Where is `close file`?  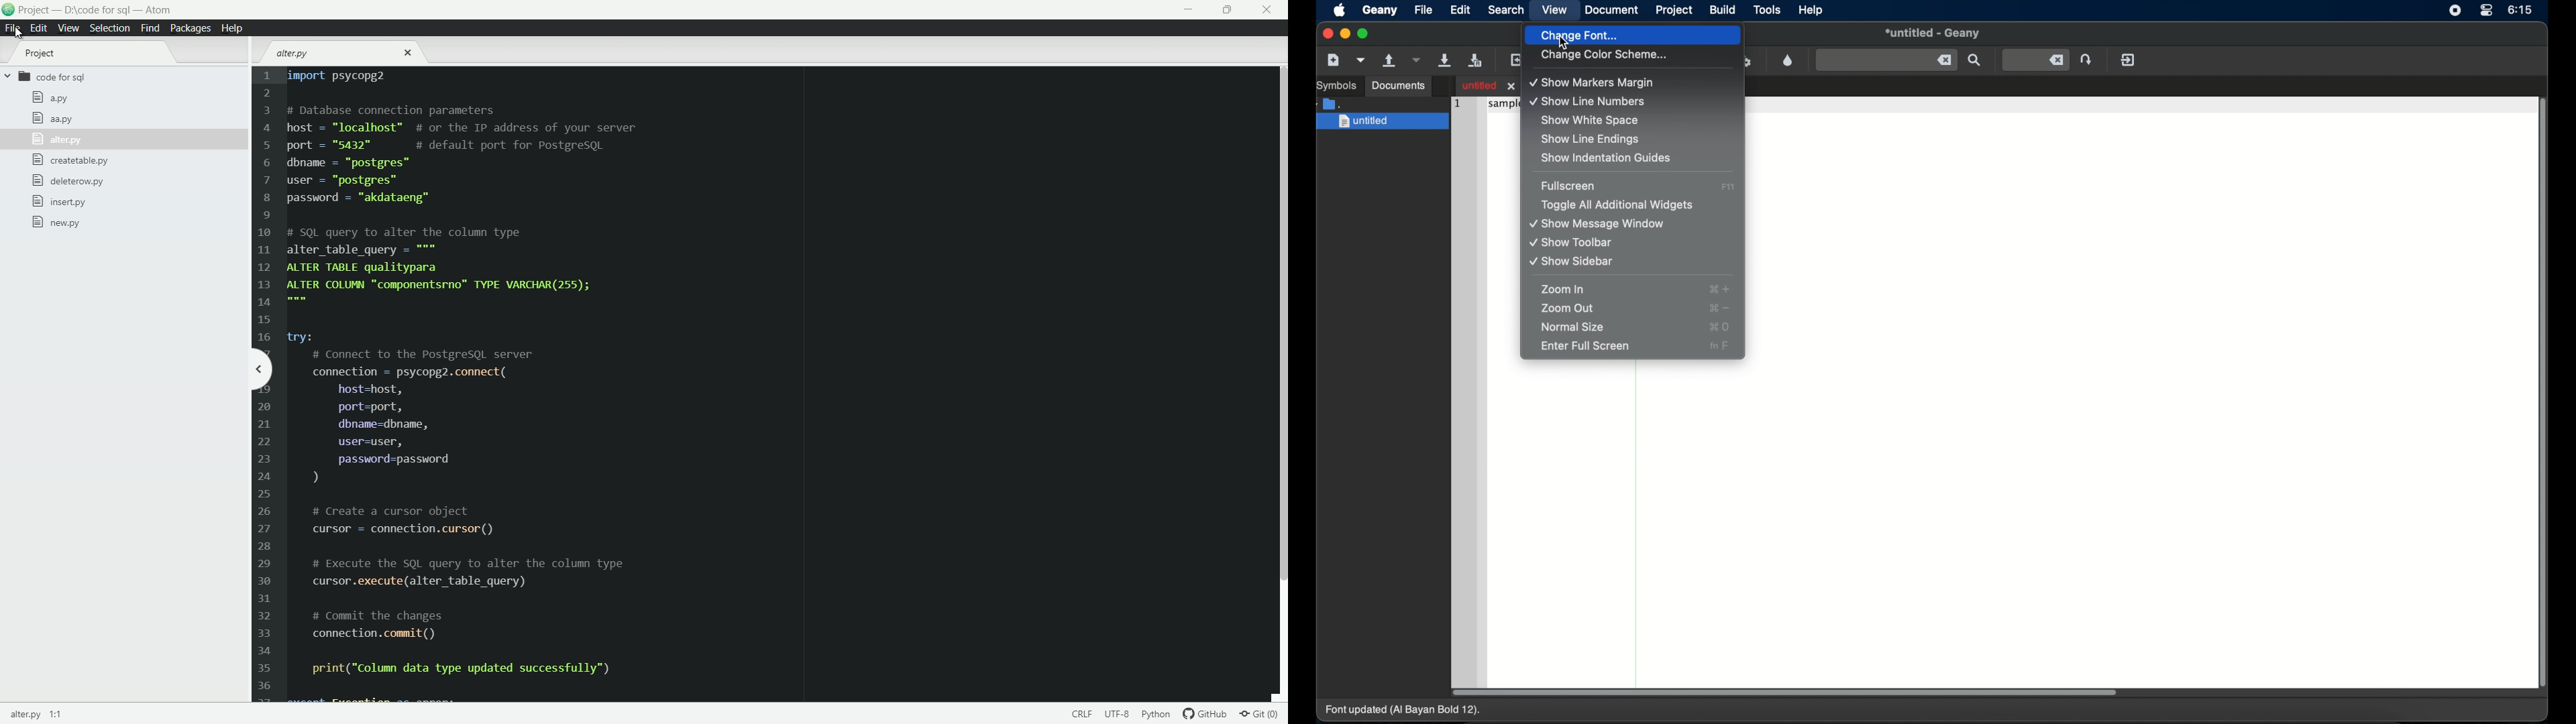
close file is located at coordinates (410, 53).